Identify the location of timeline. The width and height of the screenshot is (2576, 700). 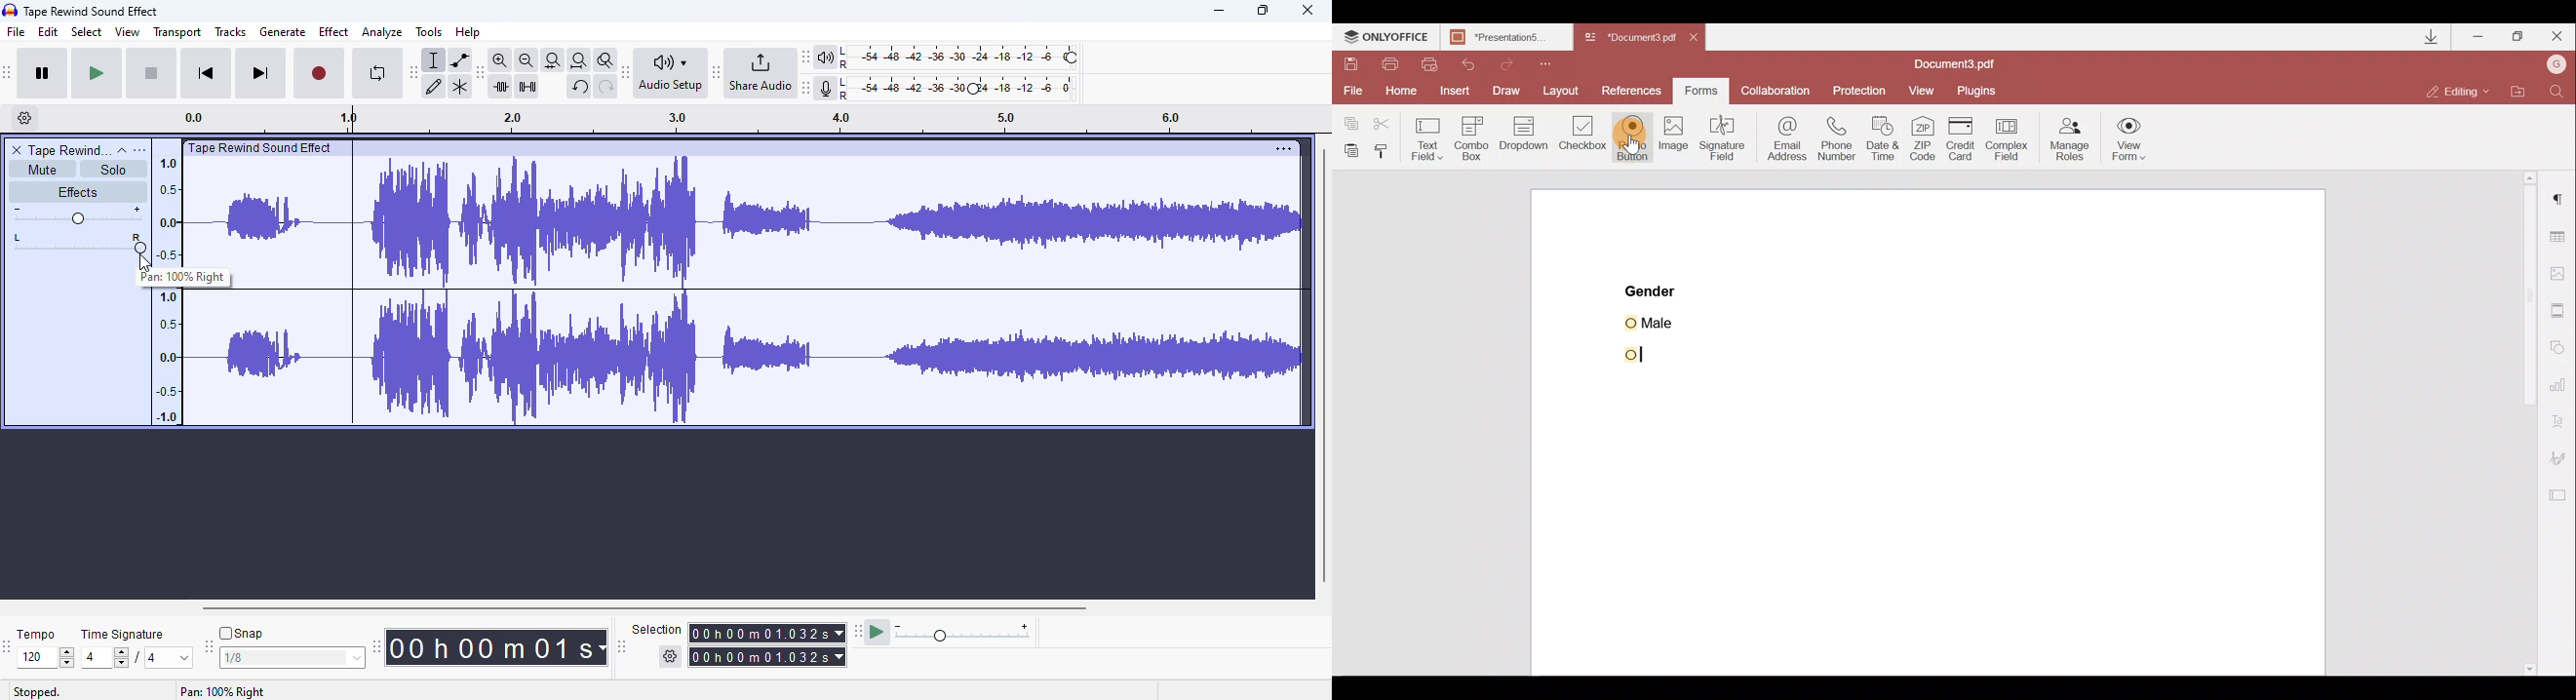
(730, 121).